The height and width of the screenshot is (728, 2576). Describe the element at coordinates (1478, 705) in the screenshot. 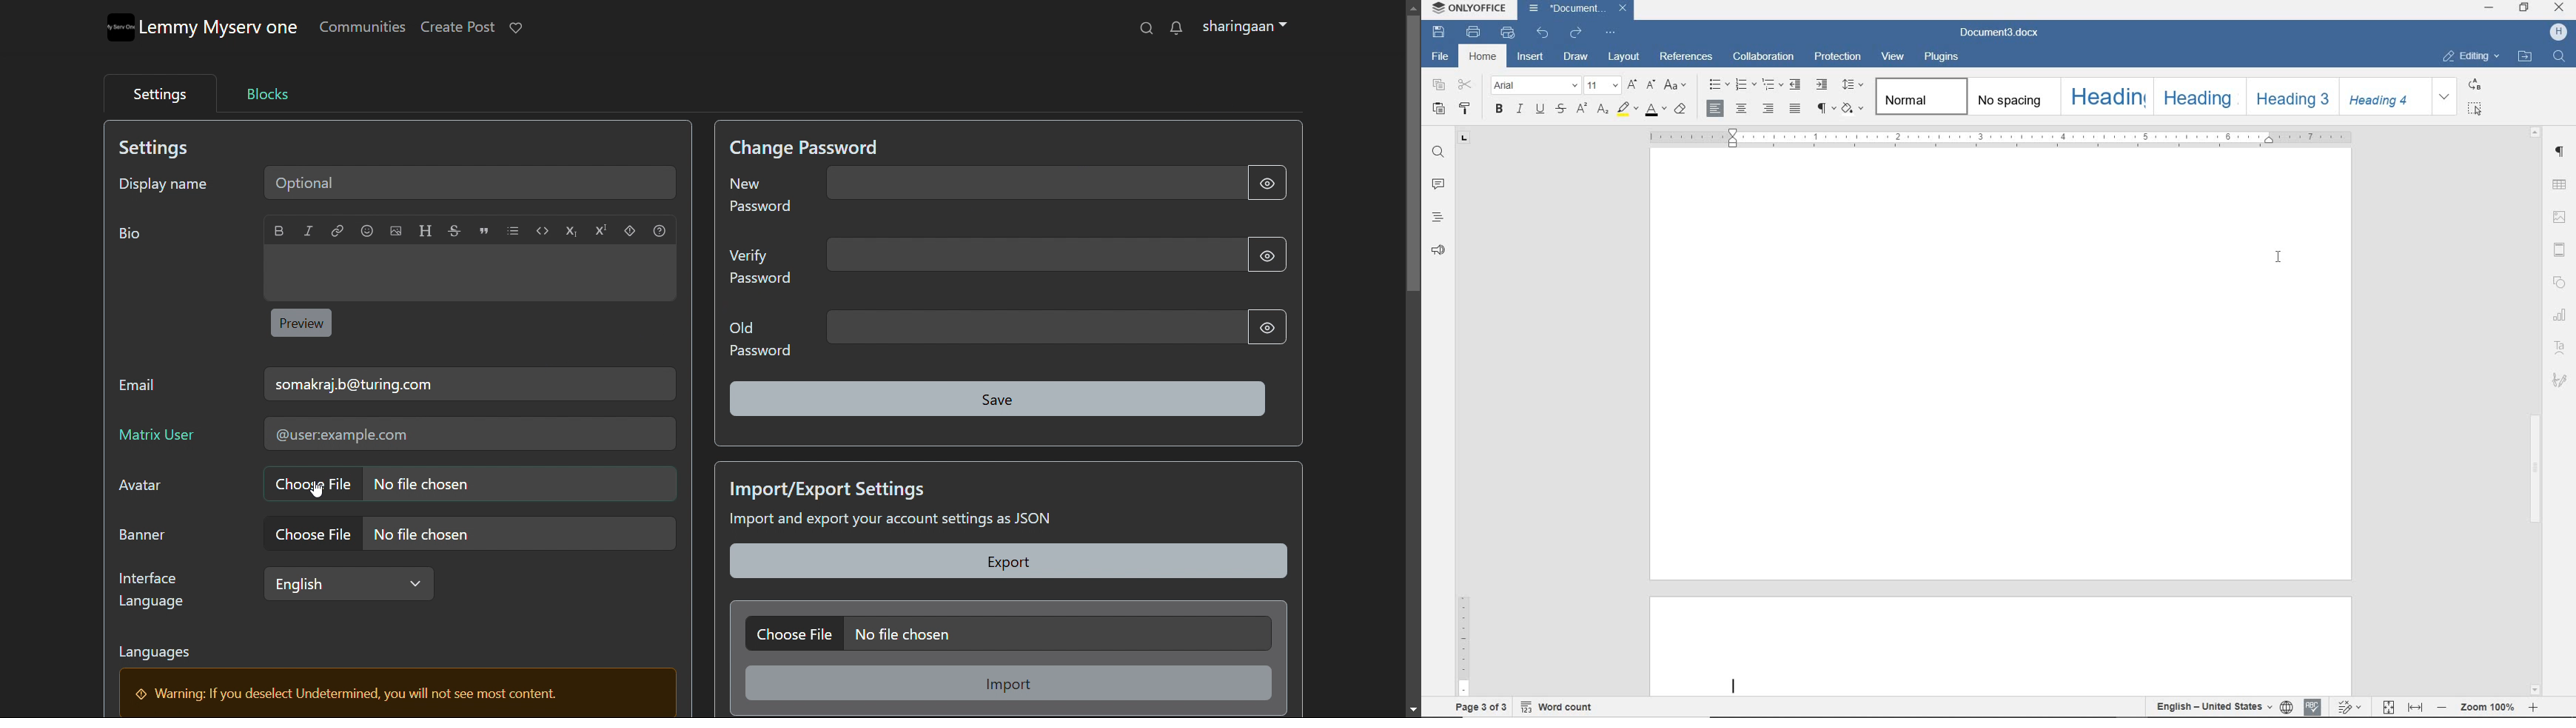

I see `PAGE 3 OF 3` at that location.